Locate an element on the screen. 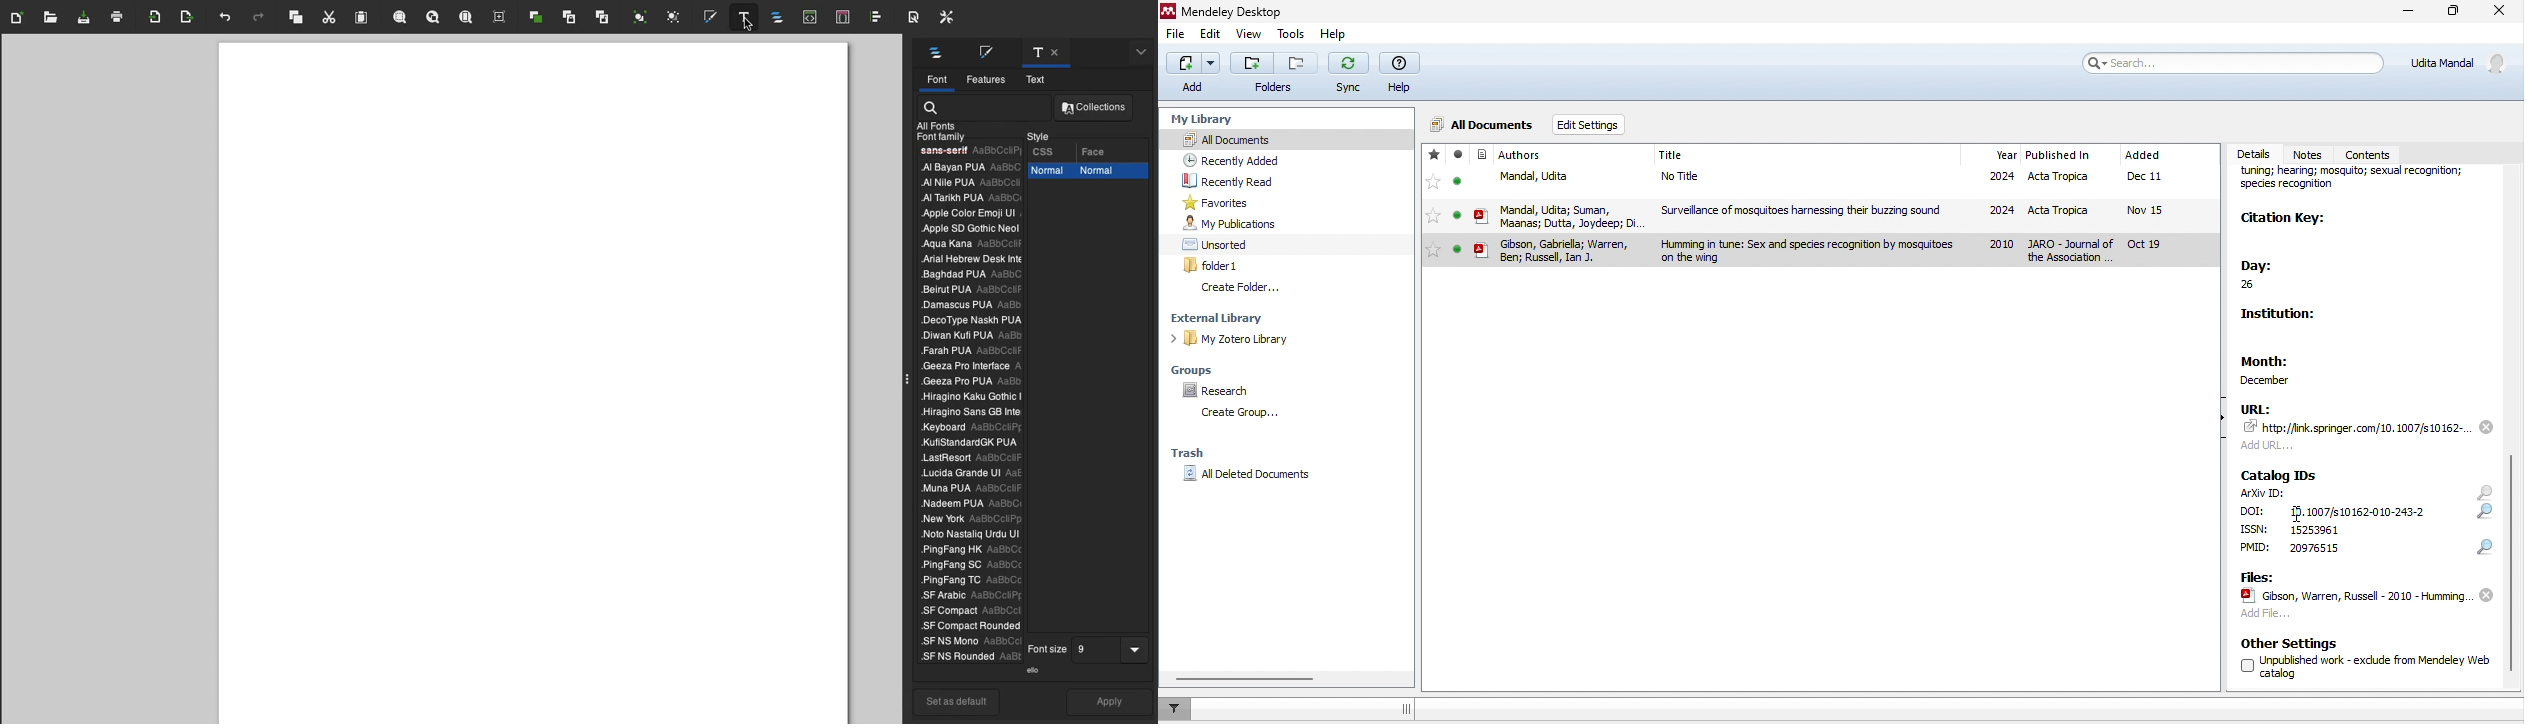 This screenshot has width=2548, height=728. Paste is located at coordinates (364, 18).